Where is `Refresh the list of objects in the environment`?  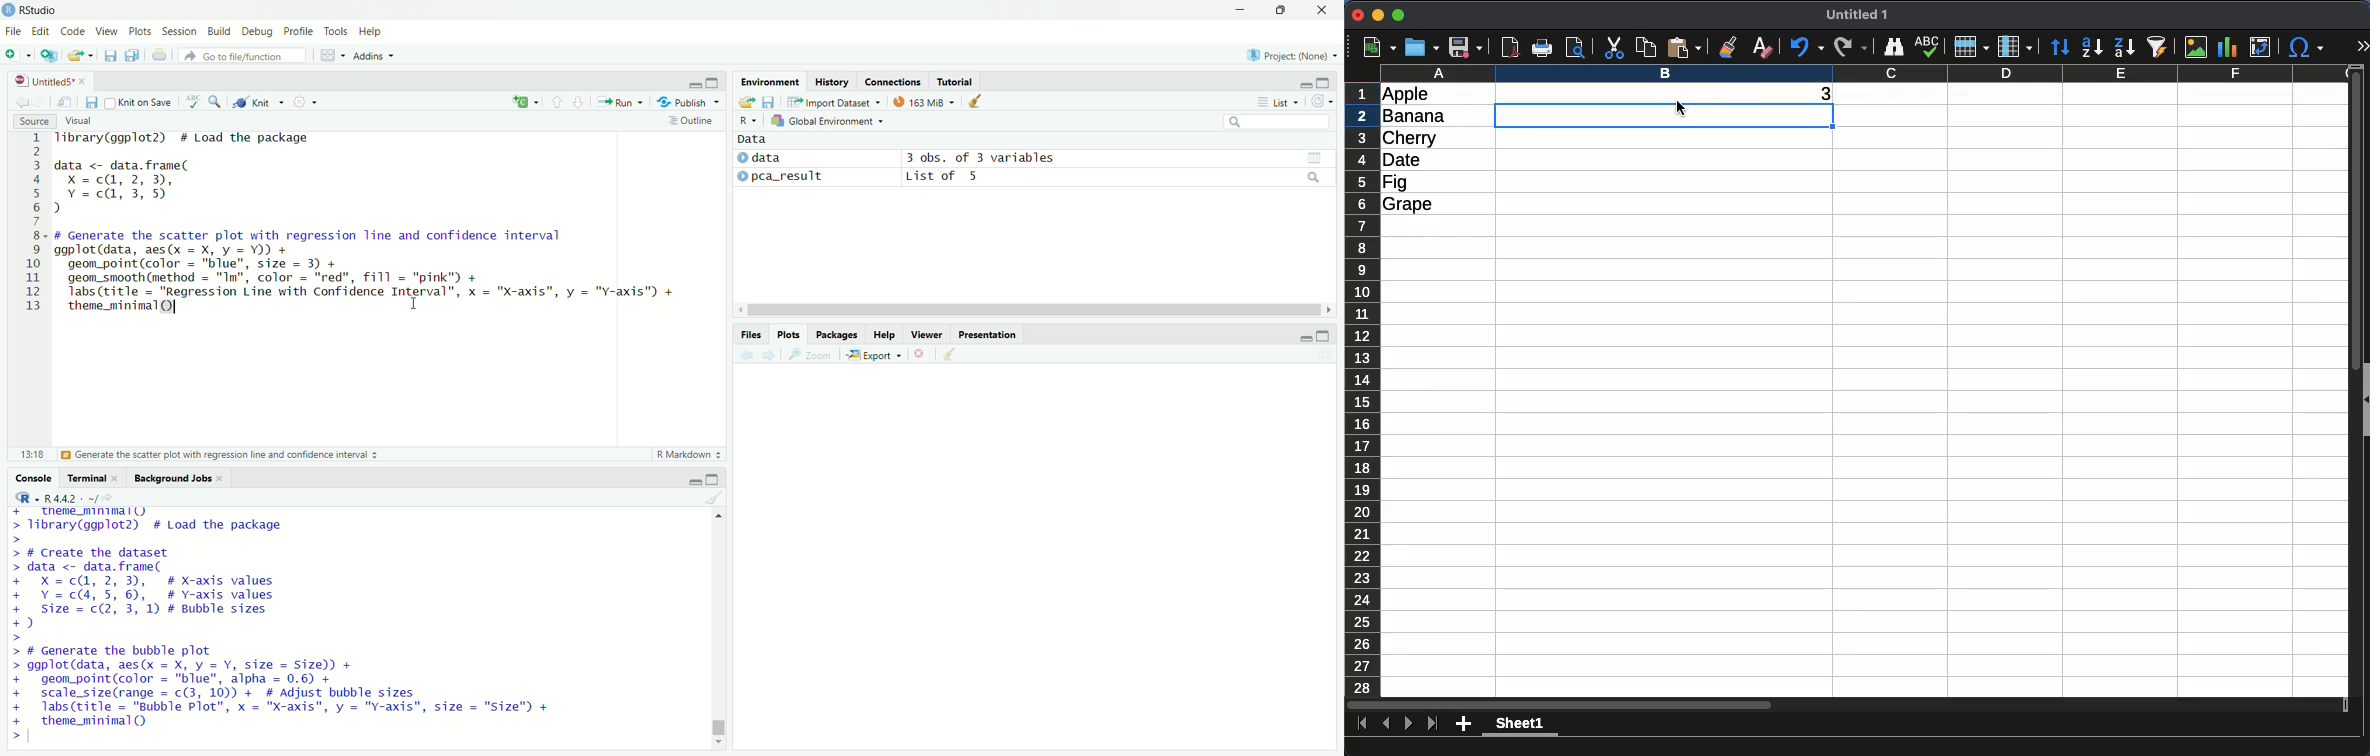 Refresh the list of objects in the environment is located at coordinates (1321, 102).